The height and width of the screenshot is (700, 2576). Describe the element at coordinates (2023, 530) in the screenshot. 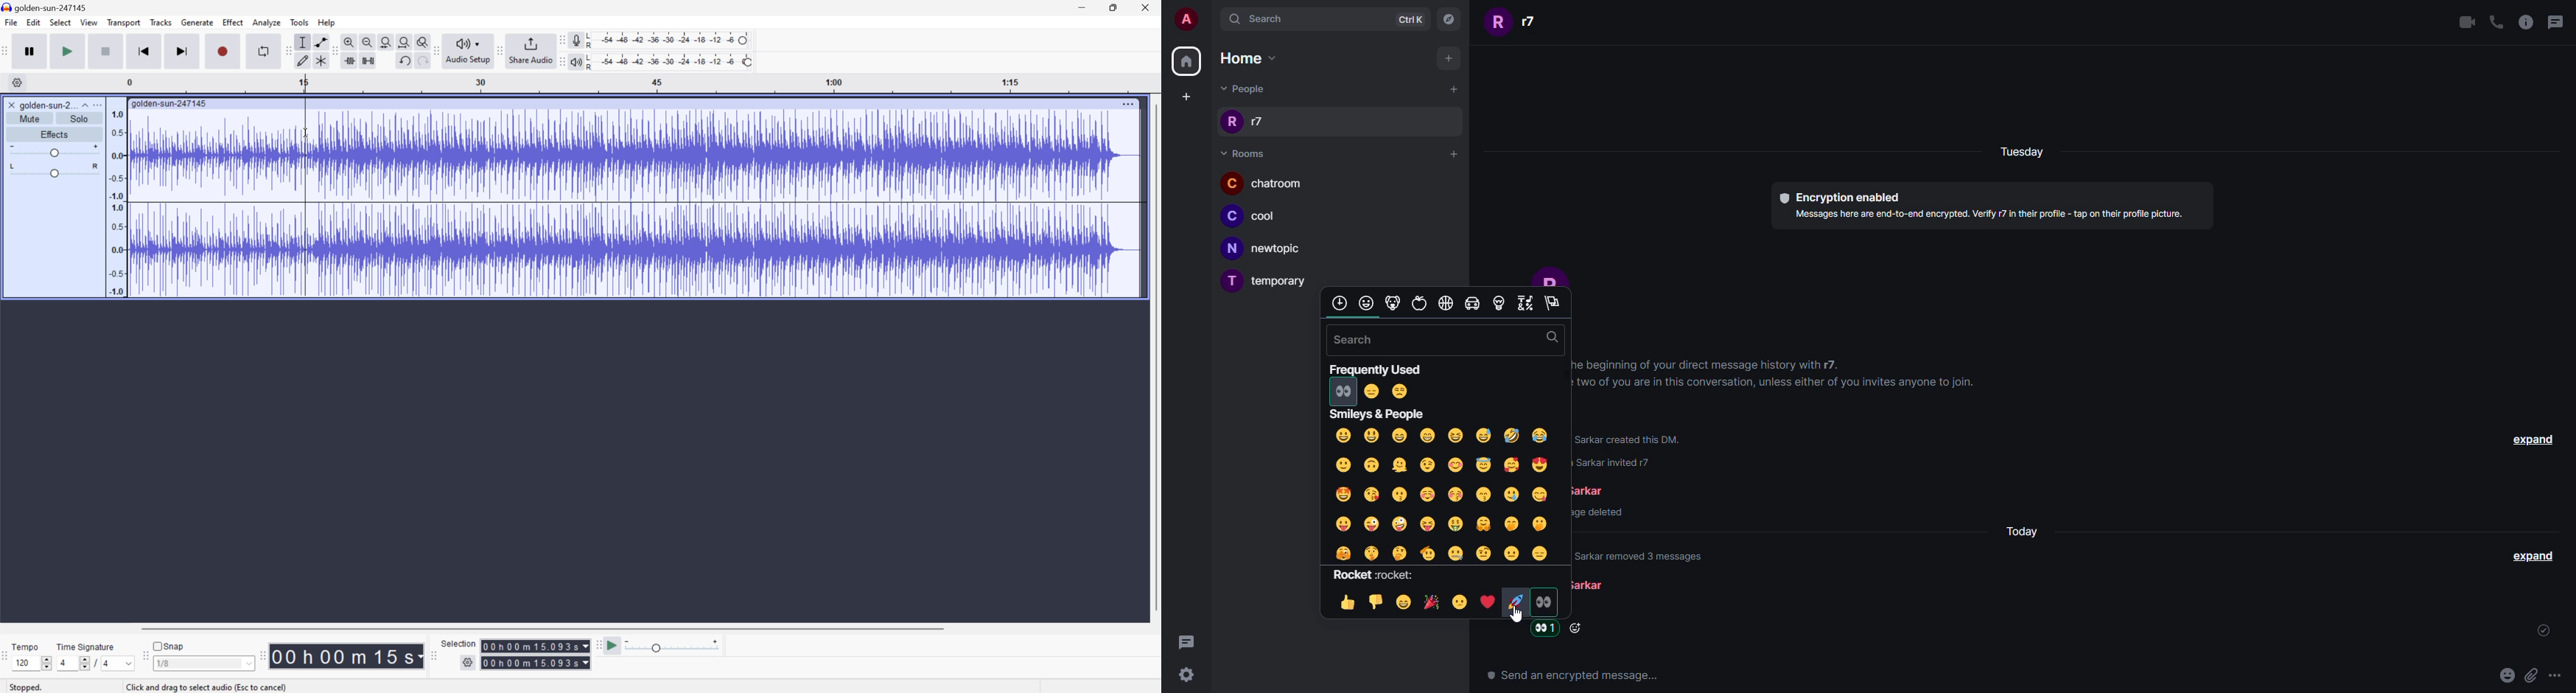

I see `day` at that location.